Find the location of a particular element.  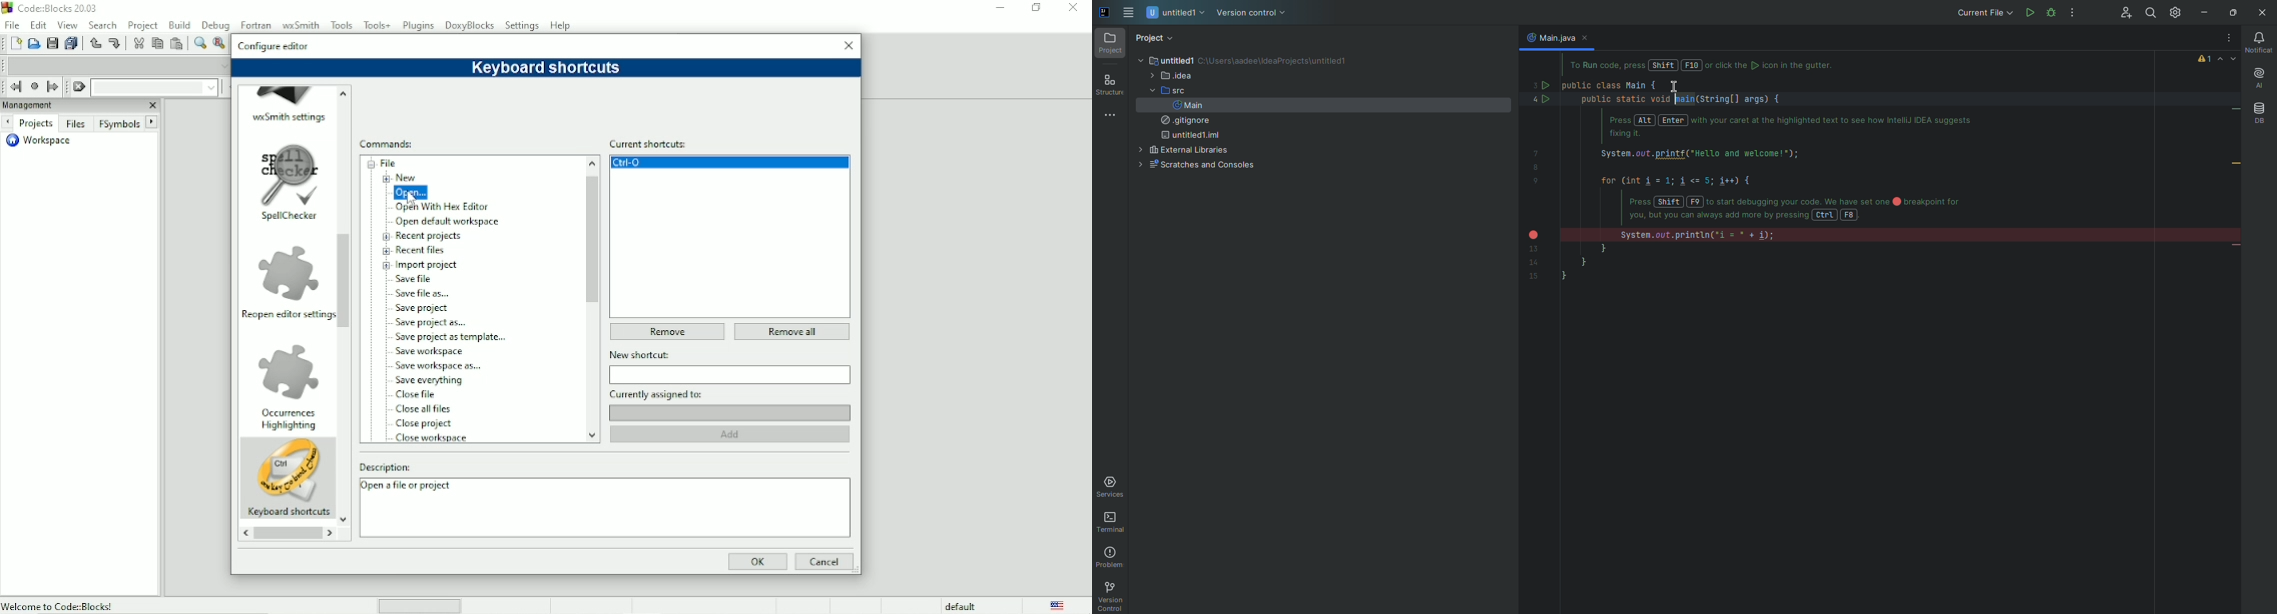

Project is located at coordinates (142, 24).